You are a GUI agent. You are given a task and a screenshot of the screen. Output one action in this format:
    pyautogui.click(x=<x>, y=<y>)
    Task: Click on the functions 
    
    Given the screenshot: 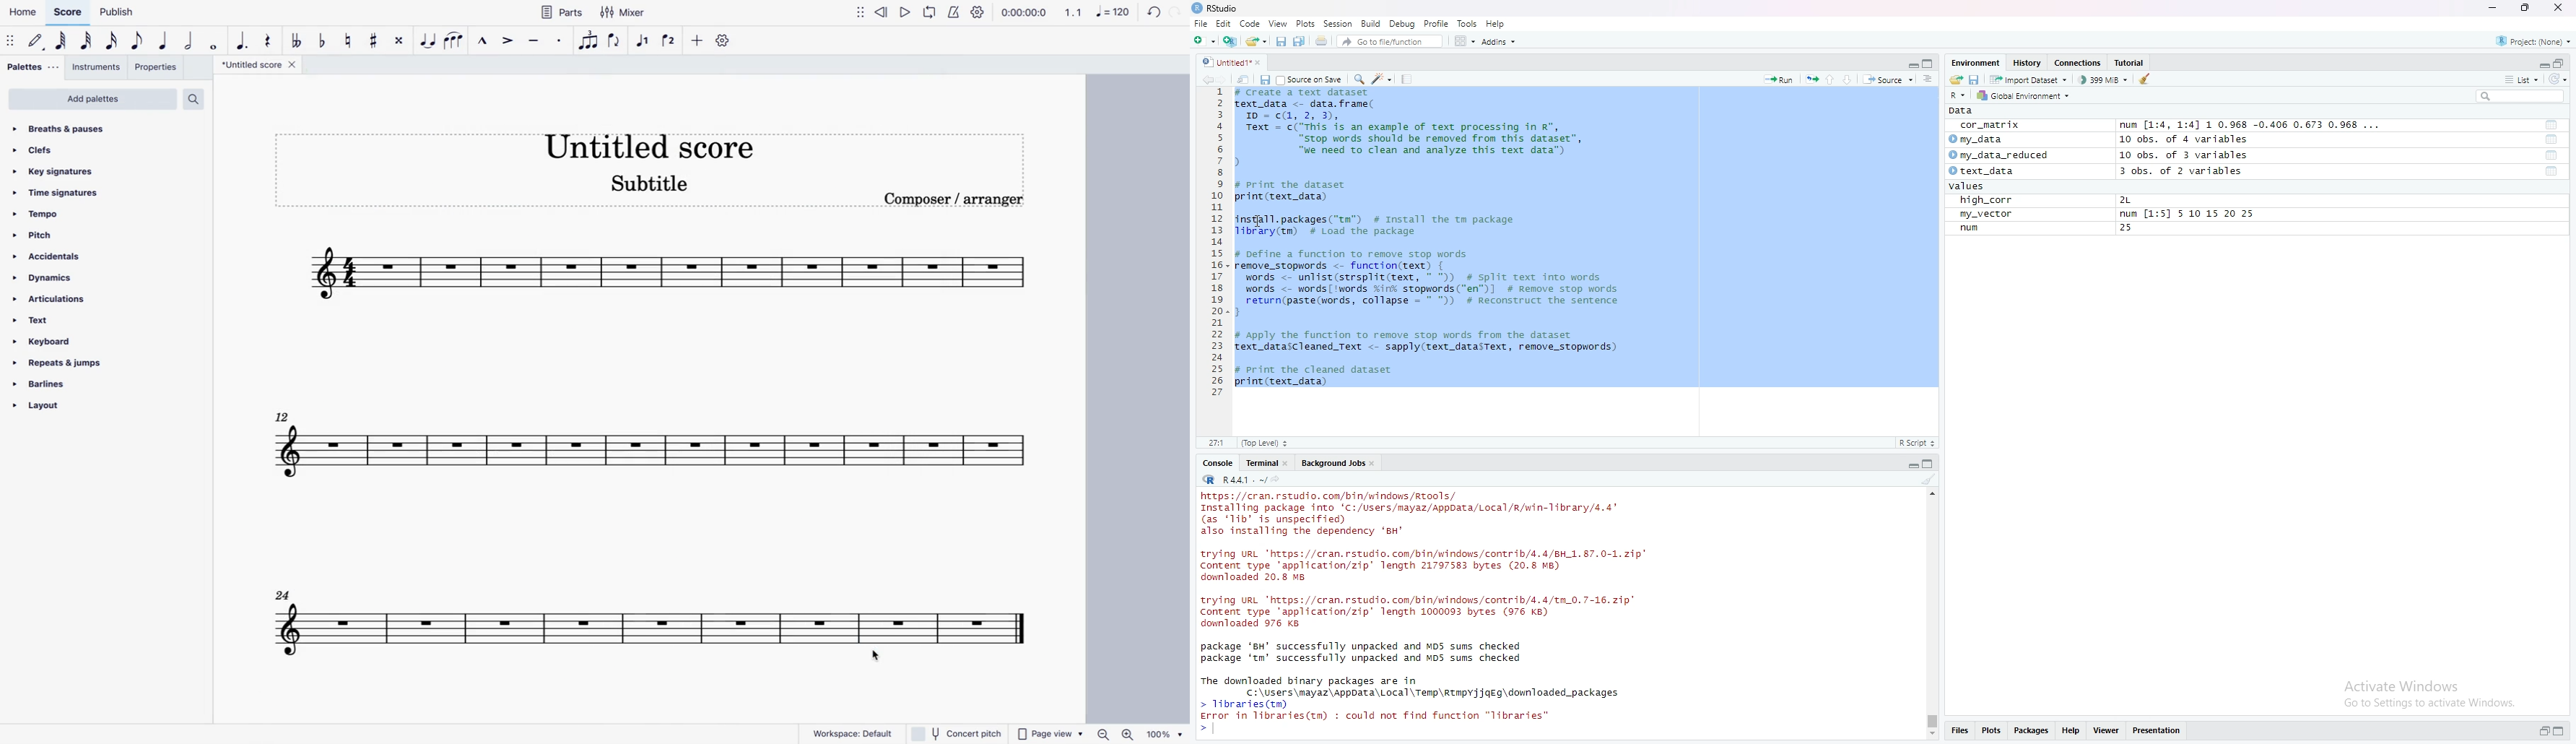 What is the action you would take?
    pyautogui.click(x=2551, y=155)
    